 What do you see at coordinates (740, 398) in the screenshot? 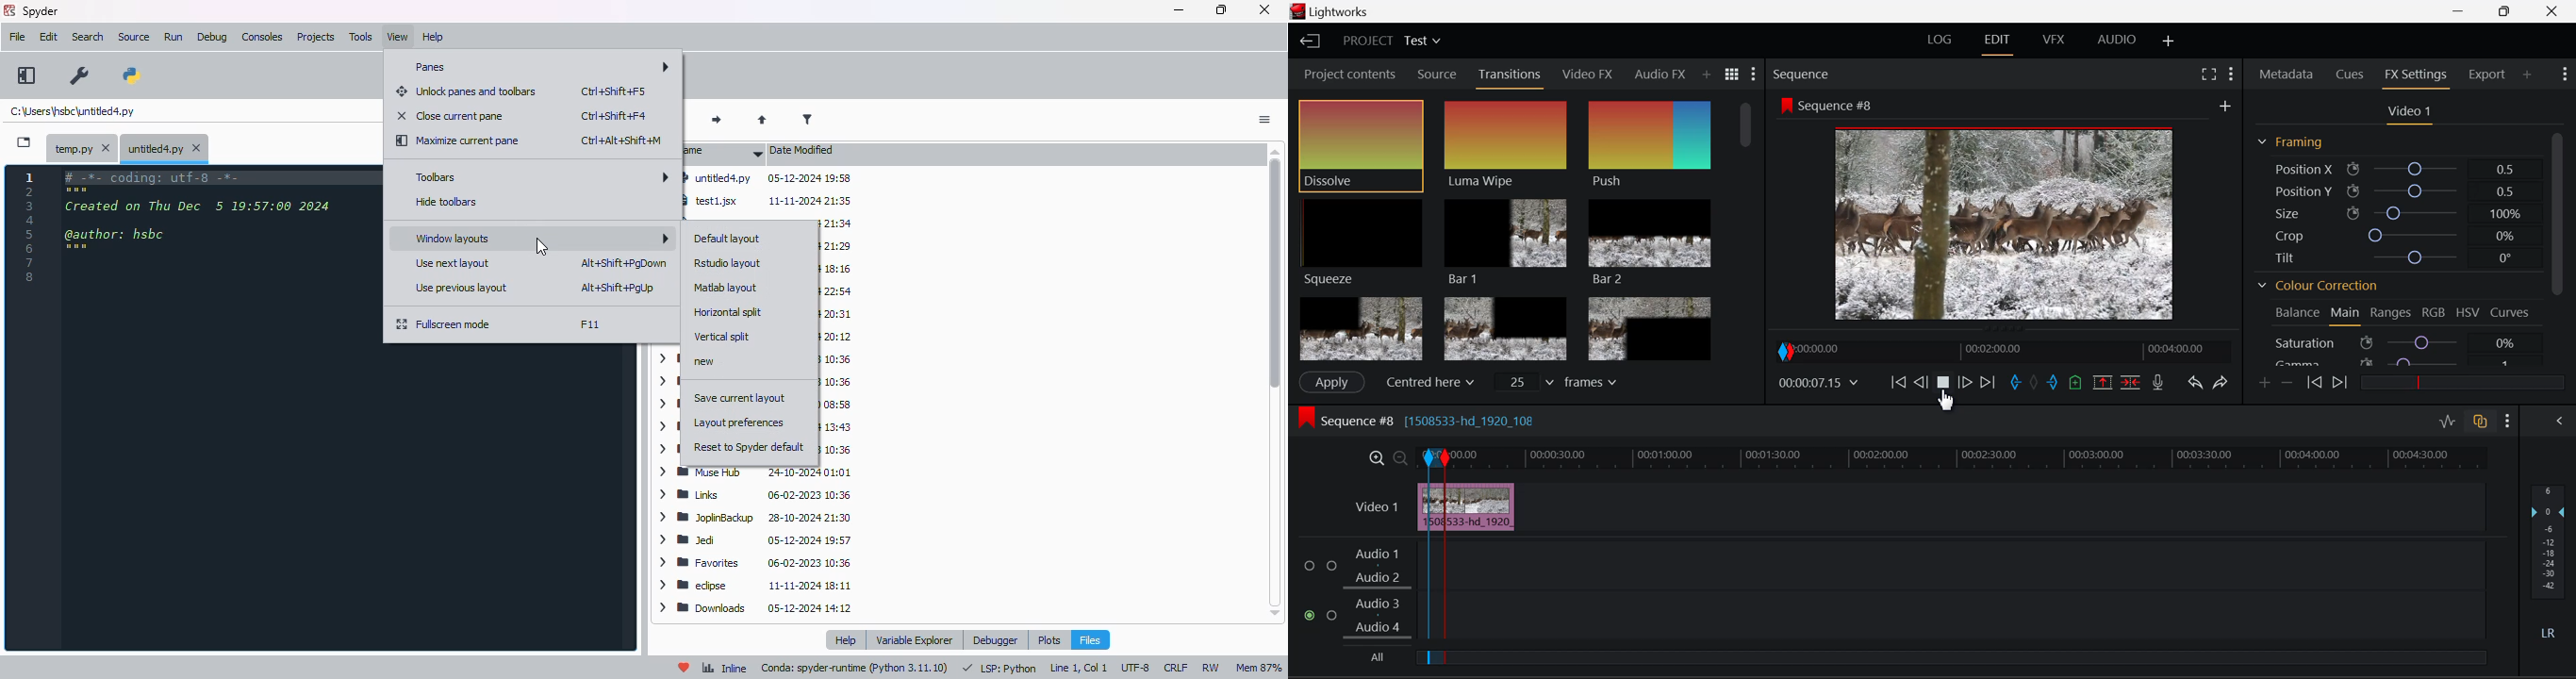
I see `save current layout` at bounding box center [740, 398].